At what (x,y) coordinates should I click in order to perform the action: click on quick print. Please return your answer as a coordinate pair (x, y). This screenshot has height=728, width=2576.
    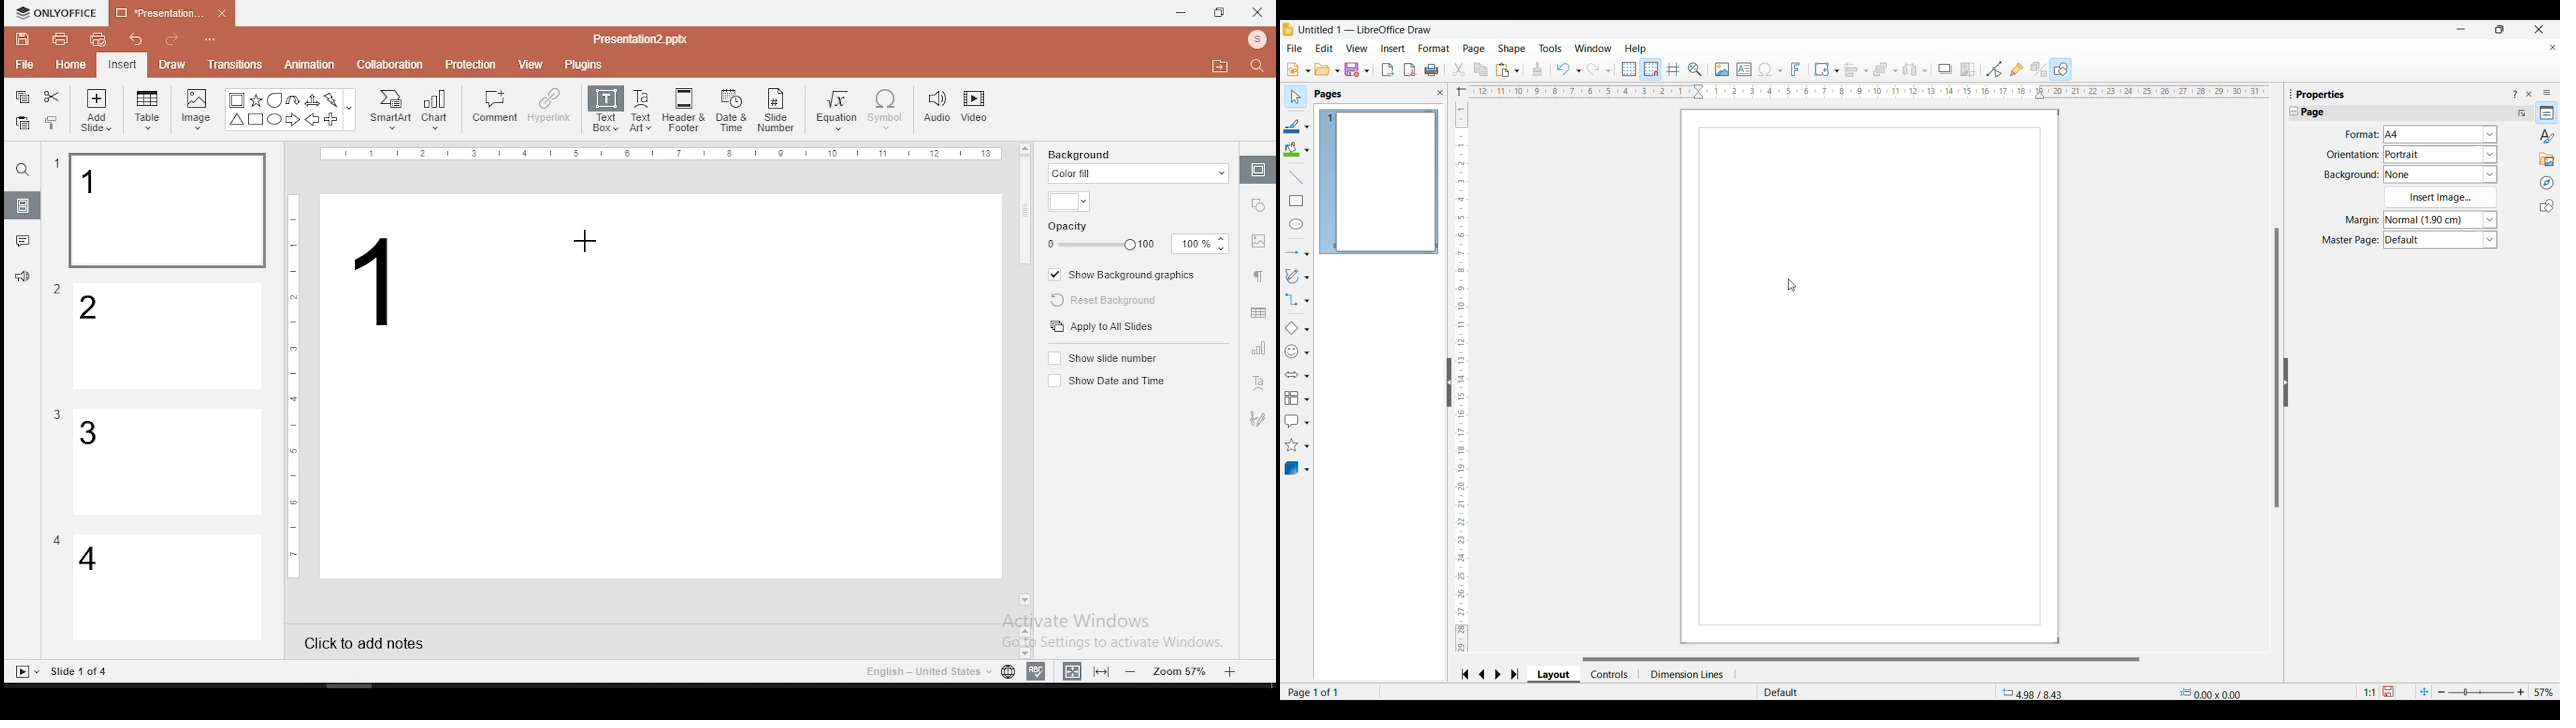
    Looking at the image, I should click on (98, 39).